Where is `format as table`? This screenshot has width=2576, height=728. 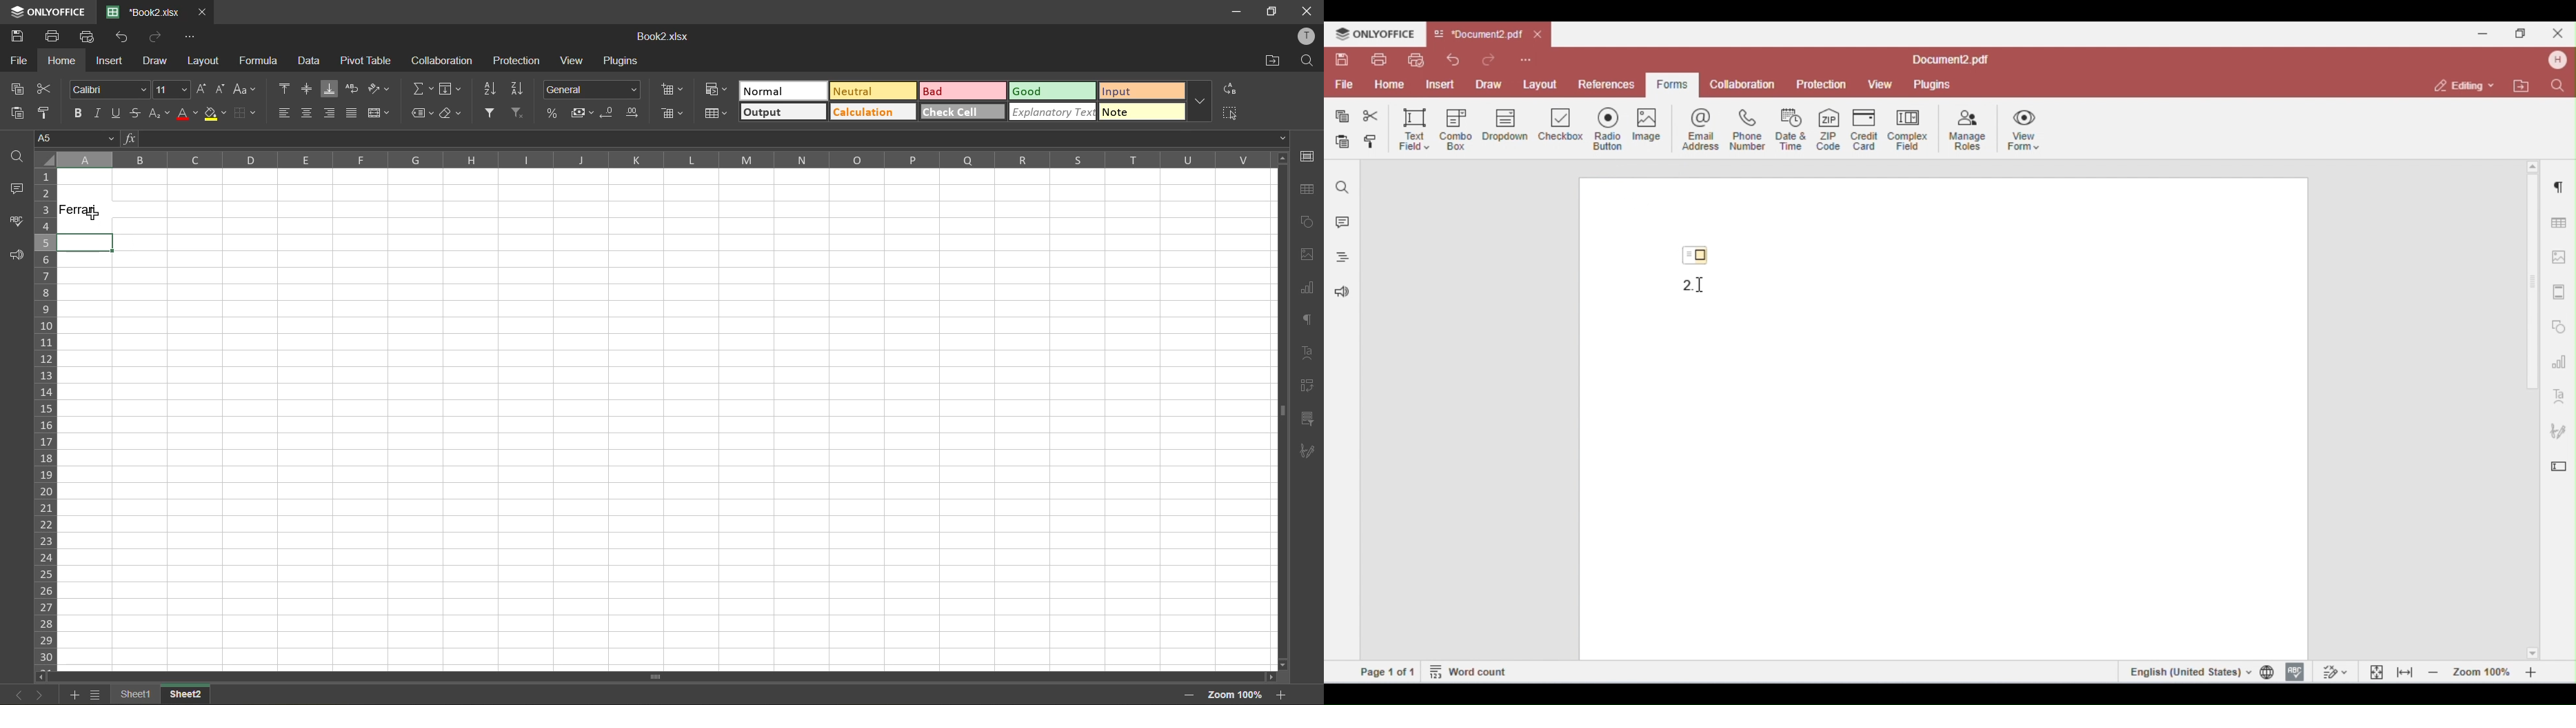
format as table is located at coordinates (716, 114).